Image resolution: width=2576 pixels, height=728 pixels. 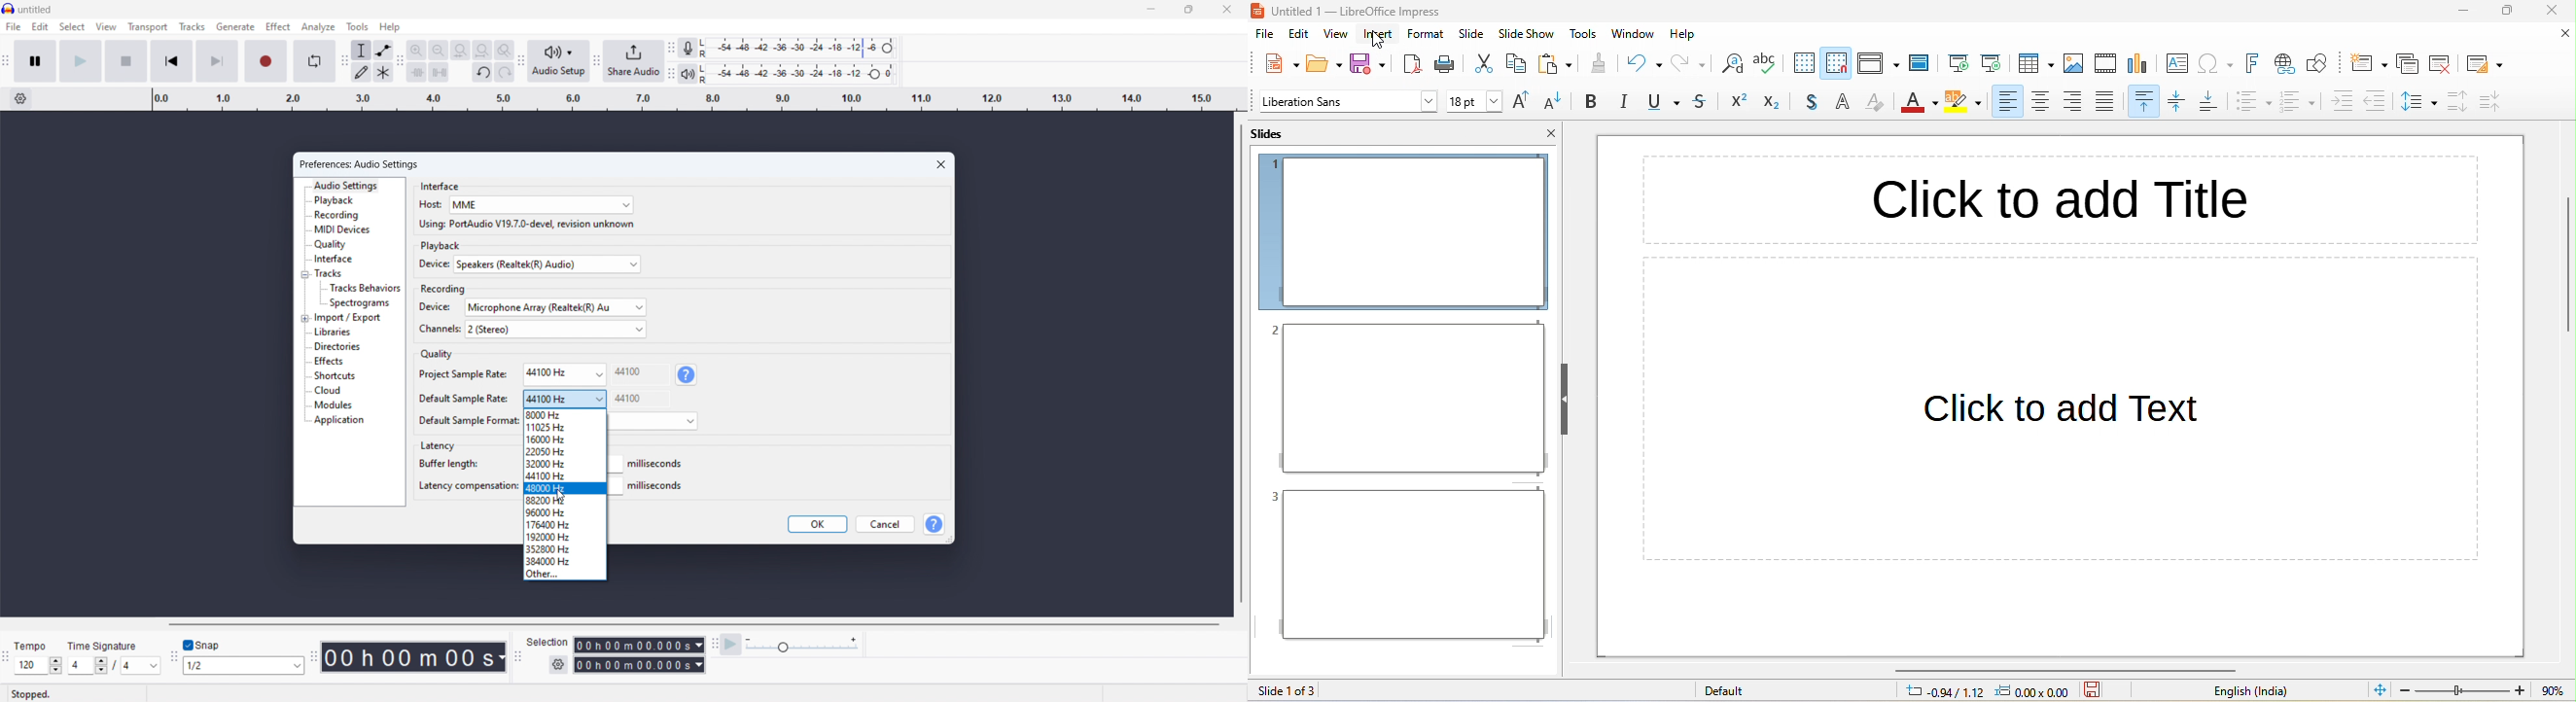 What do you see at coordinates (431, 265) in the screenshot?
I see `device` at bounding box center [431, 265].